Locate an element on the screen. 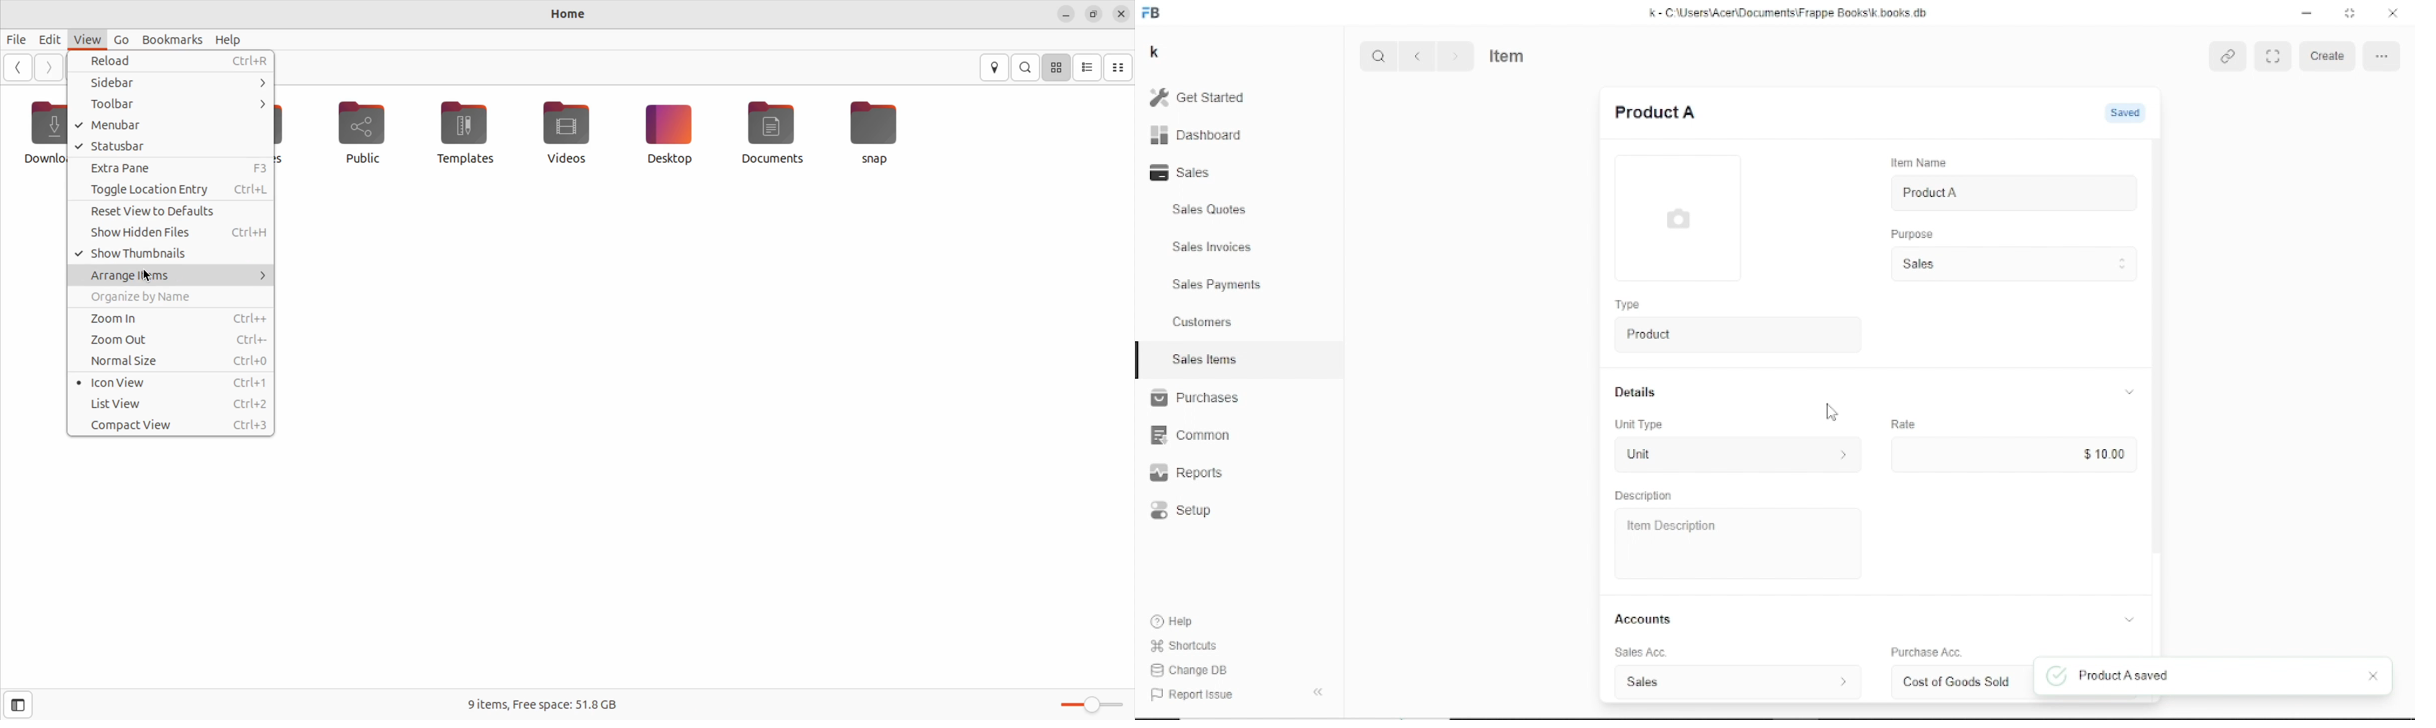  Get started is located at coordinates (1206, 97).